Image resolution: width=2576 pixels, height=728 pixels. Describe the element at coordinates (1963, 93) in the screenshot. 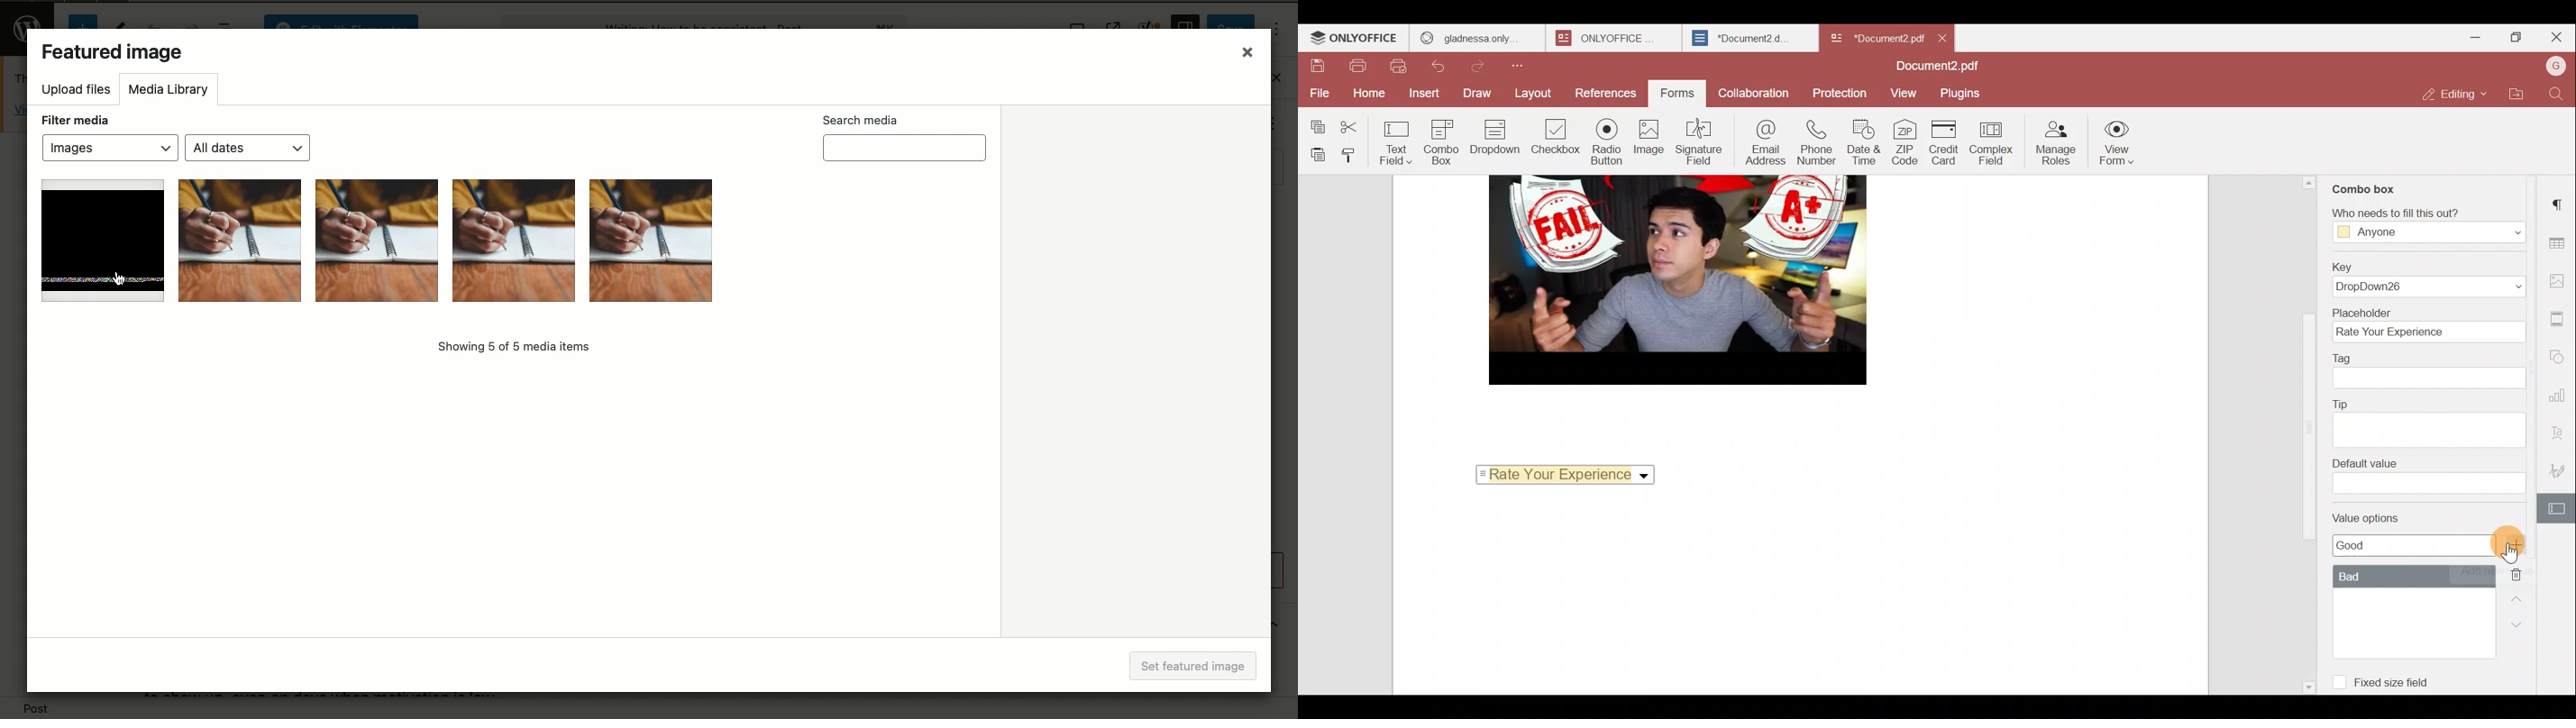

I see `Plugins` at that location.